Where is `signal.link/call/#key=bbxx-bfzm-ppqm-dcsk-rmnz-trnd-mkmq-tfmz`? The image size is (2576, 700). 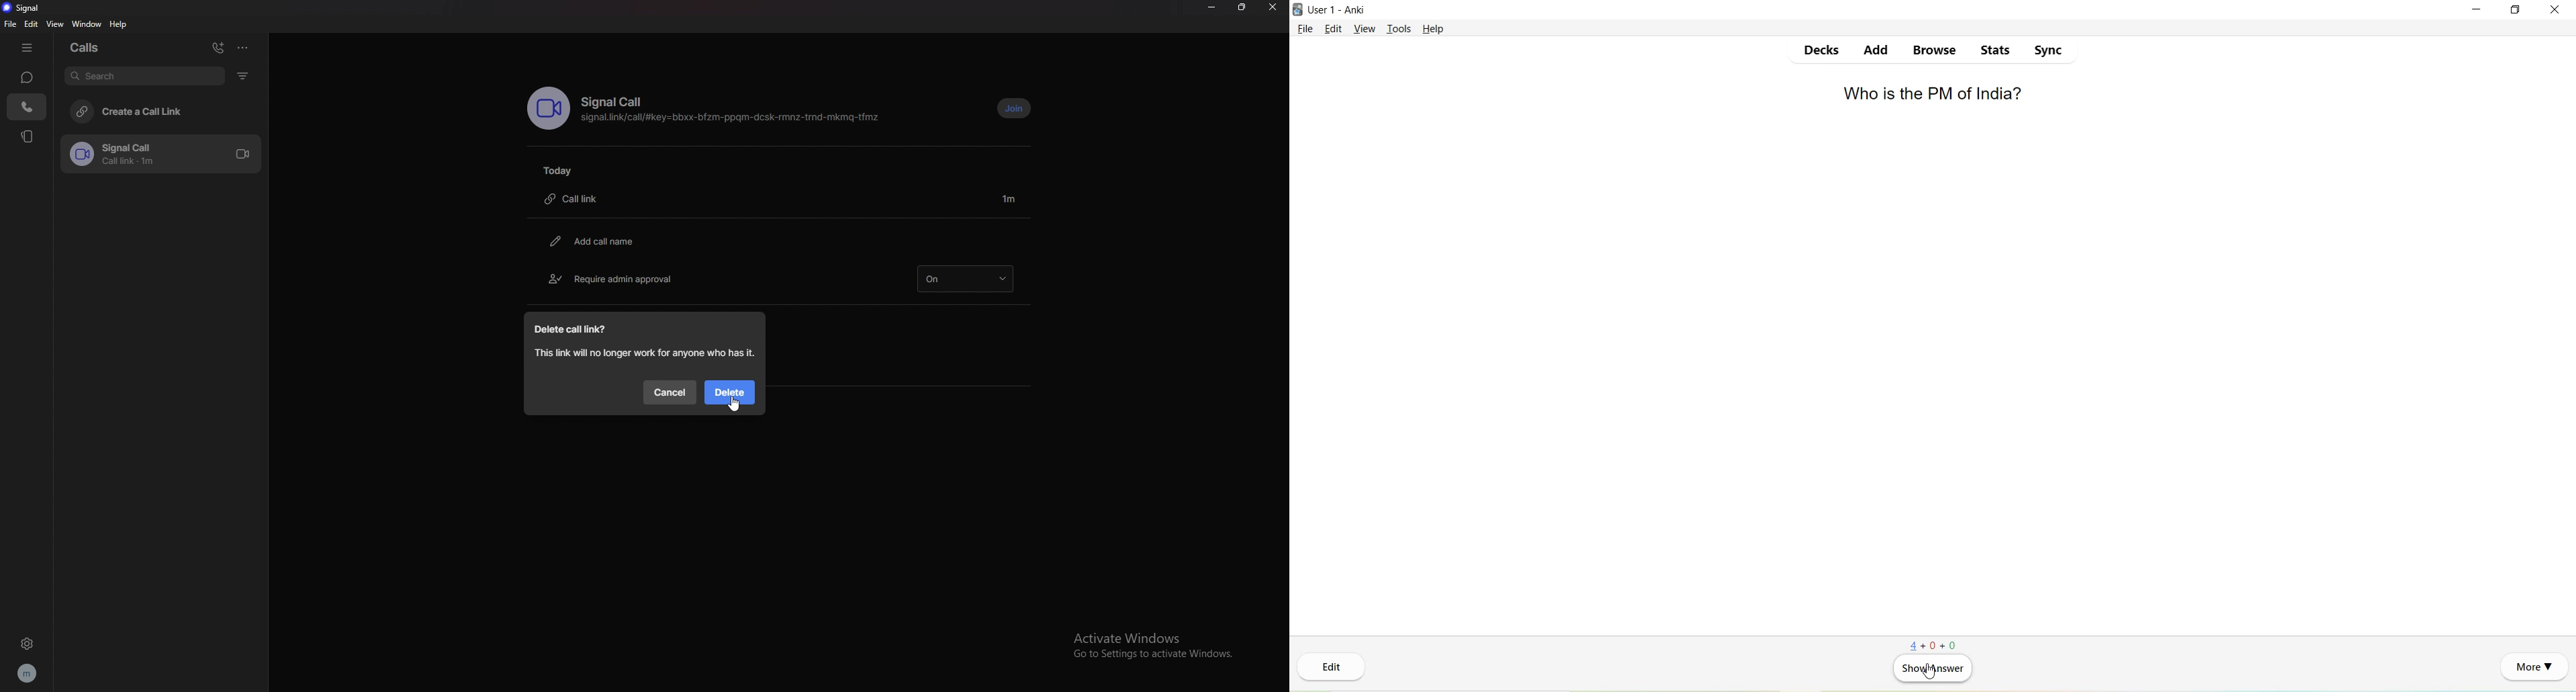
signal.link/call/#key=bbxx-bfzm-ppqm-dcsk-rmnz-trnd-mkmq-tfmz is located at coordinates (734, 118).